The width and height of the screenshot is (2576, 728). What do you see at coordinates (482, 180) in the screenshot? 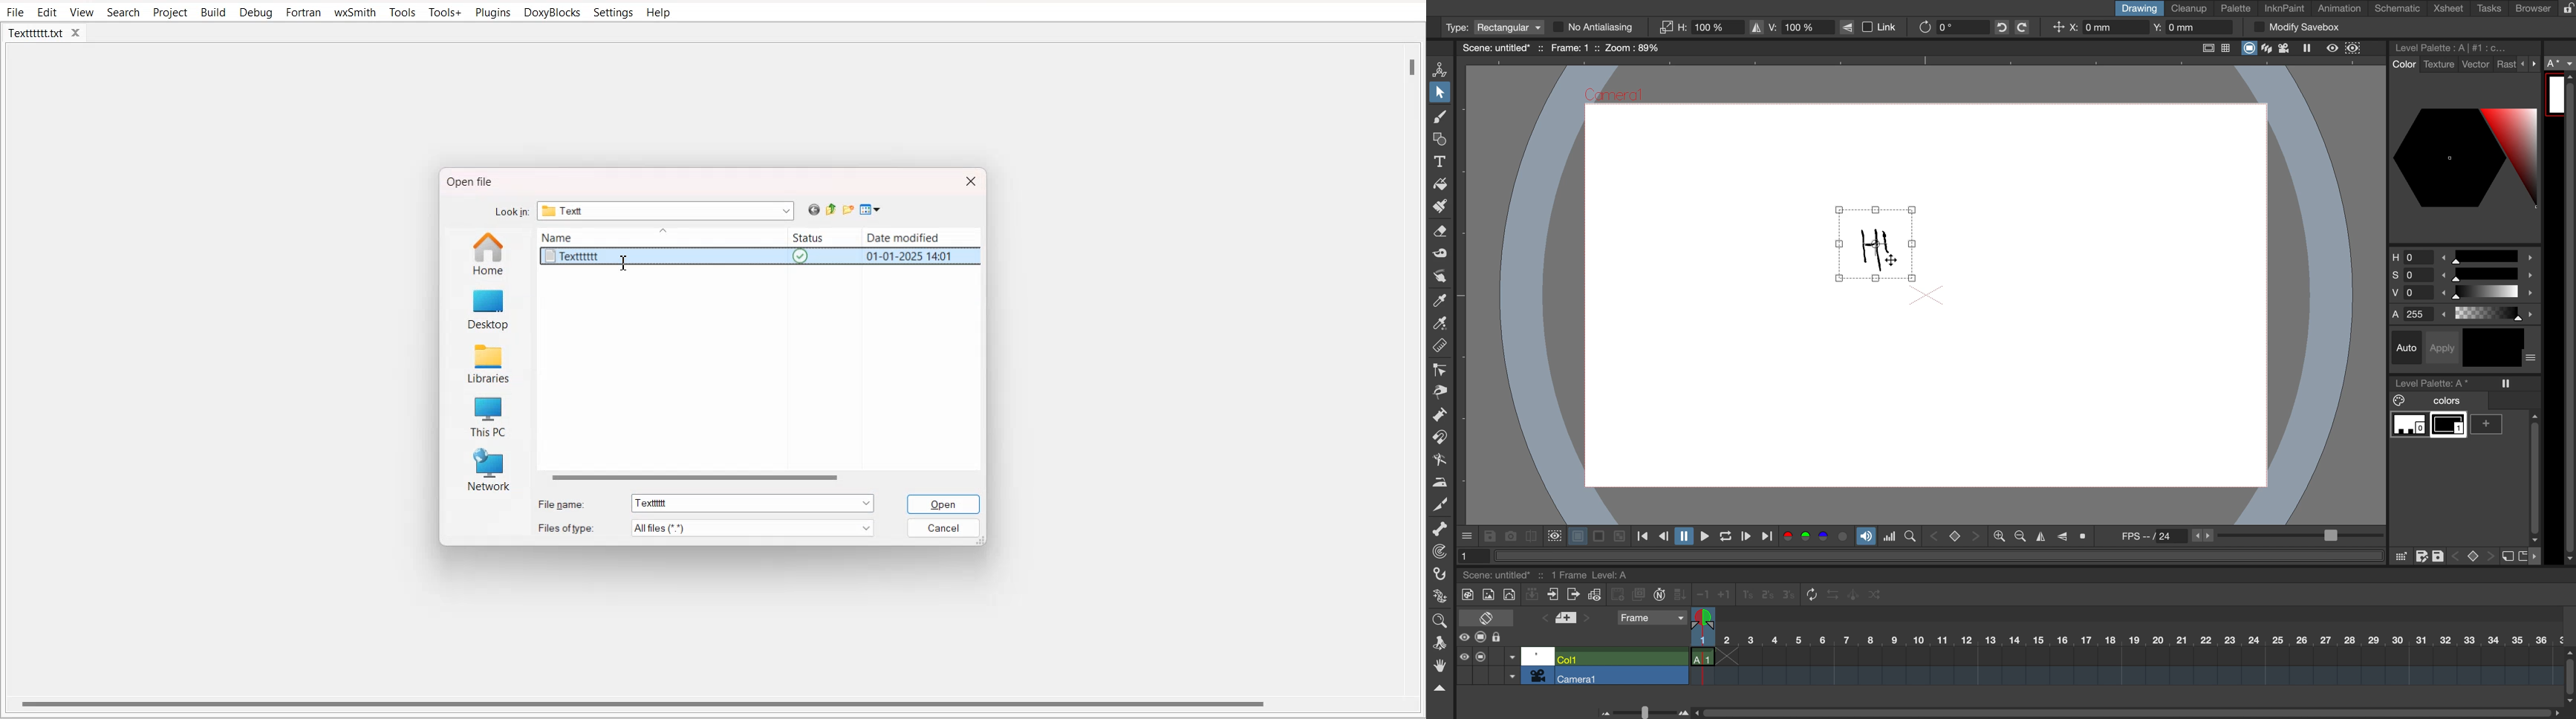
I see `Open file` at bounding box center [482, 180].